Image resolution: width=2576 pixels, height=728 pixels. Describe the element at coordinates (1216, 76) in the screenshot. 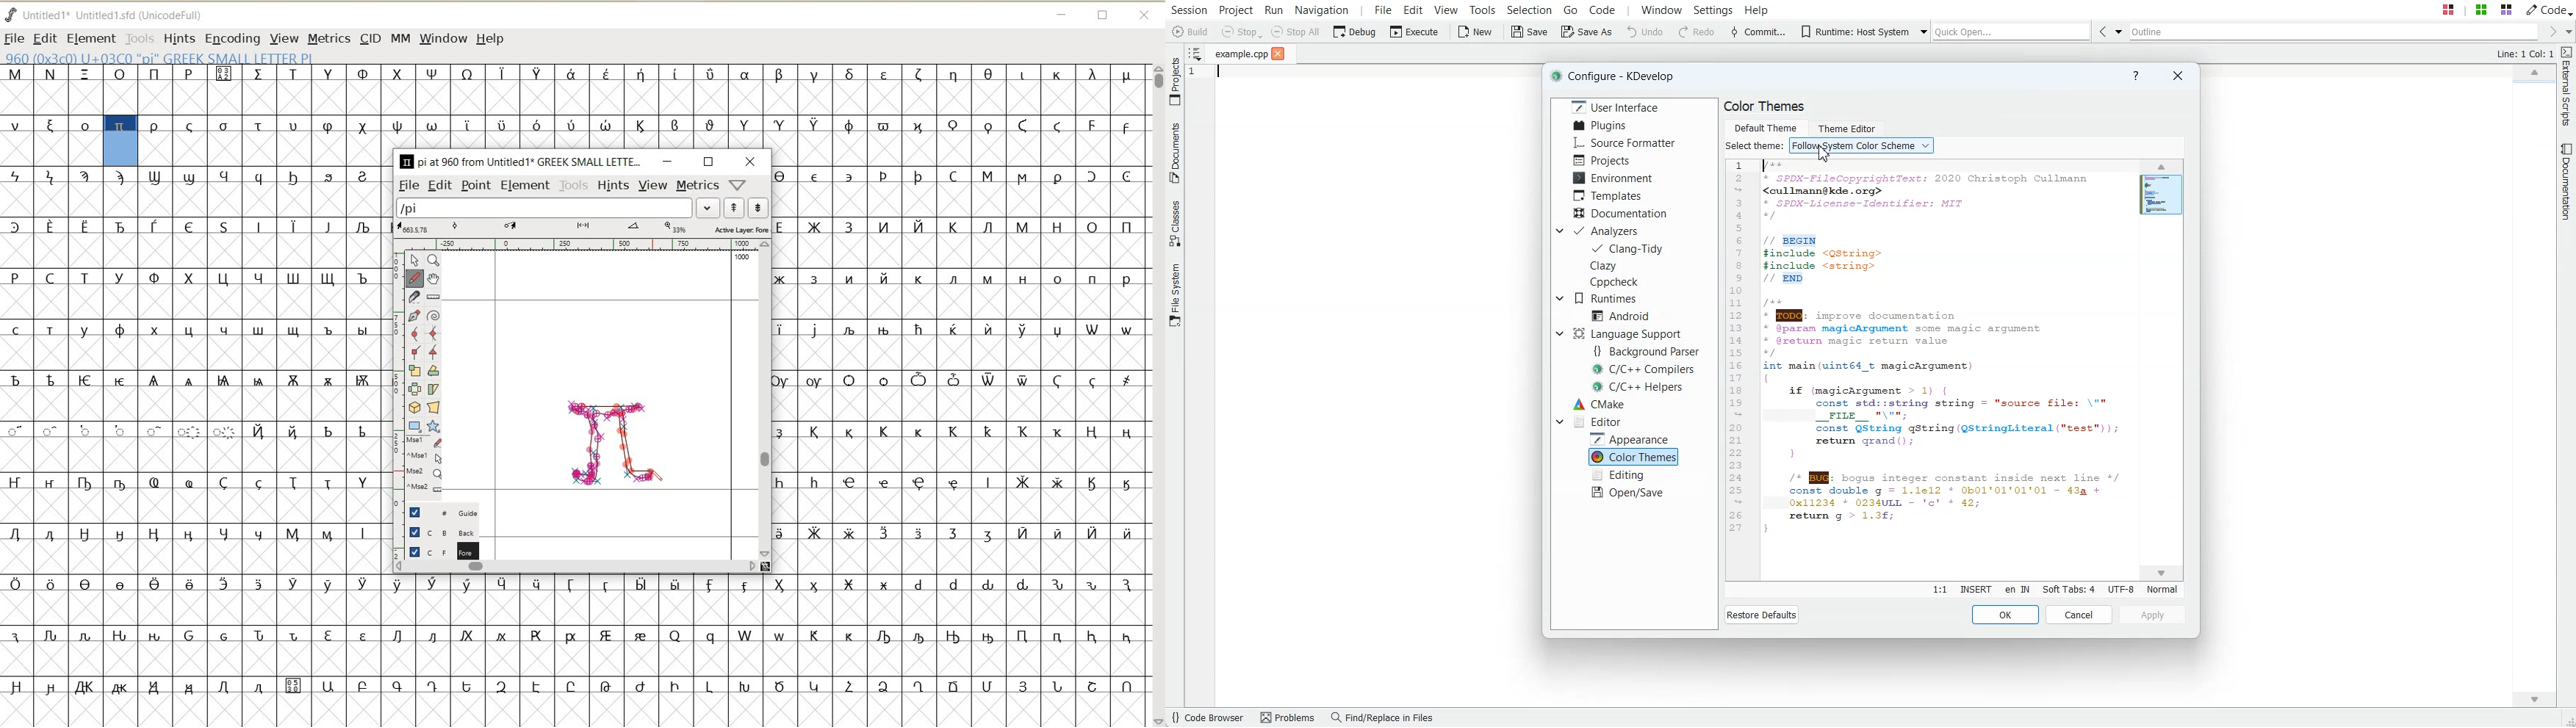

I see `Text Cursor` at that location.